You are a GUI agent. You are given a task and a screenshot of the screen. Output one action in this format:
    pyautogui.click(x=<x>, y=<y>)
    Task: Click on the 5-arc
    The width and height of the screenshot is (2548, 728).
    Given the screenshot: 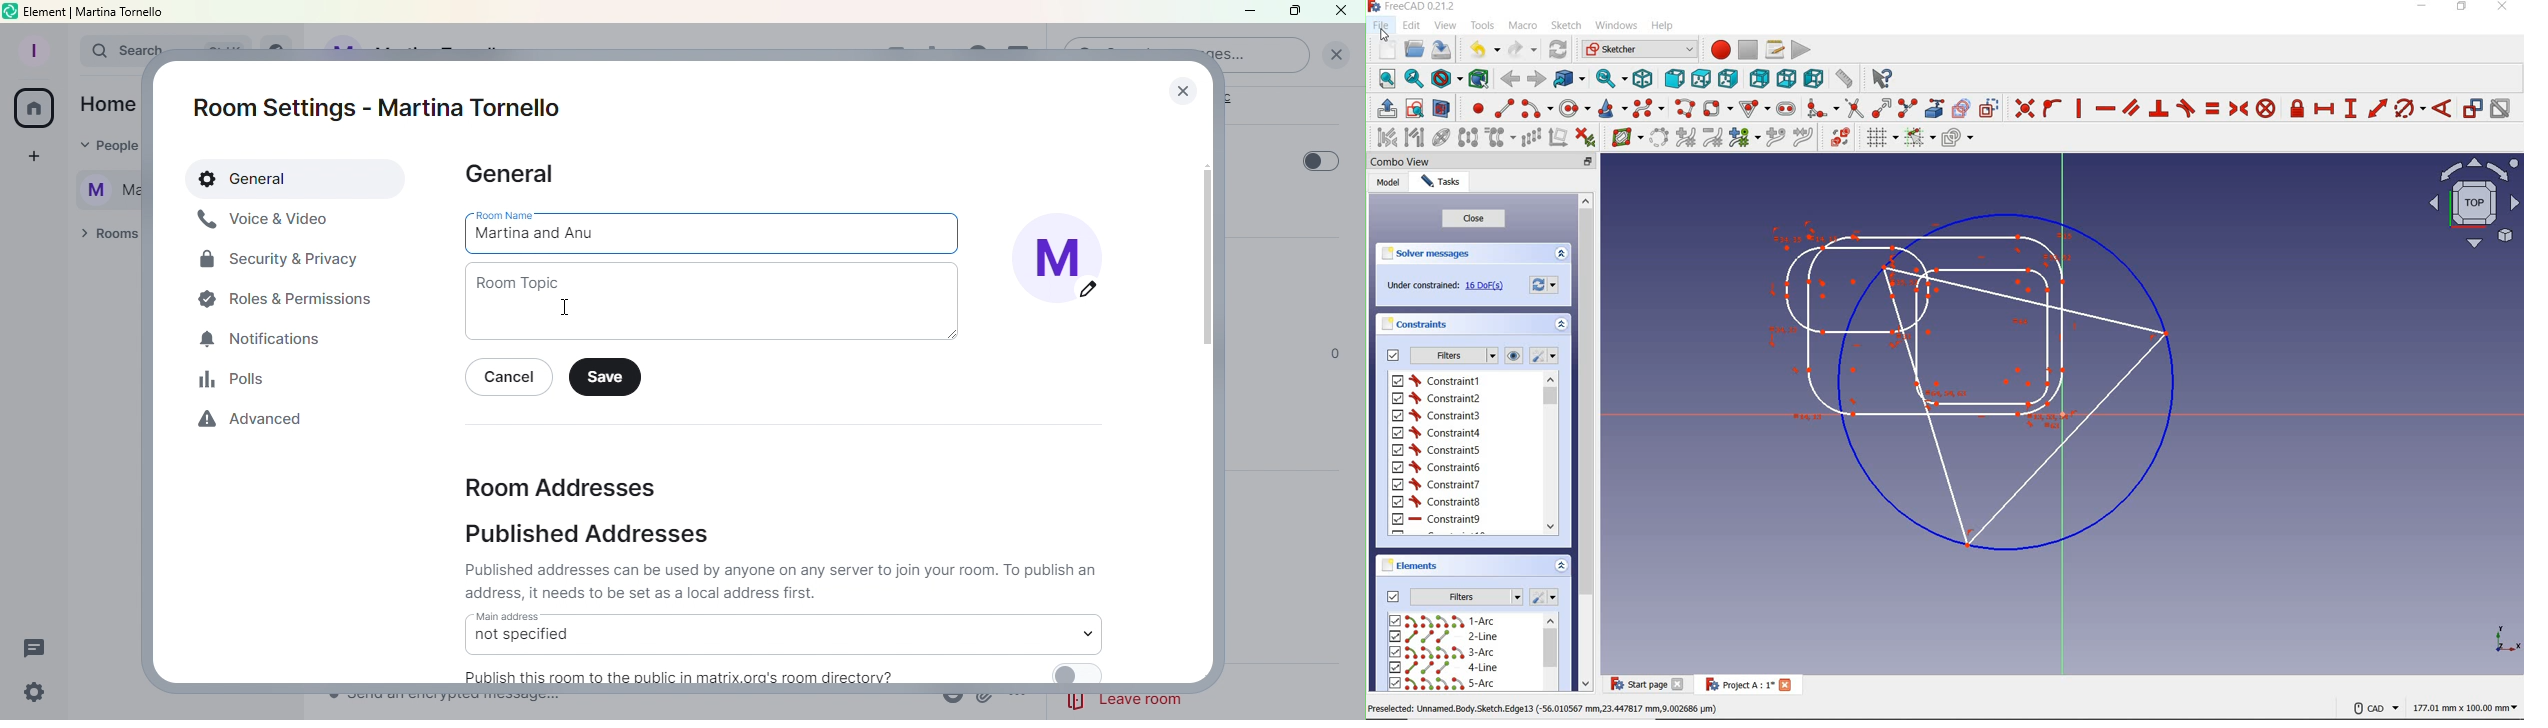 What is the action you would take?
    pyautogui.click(x=1442, y=683)
    